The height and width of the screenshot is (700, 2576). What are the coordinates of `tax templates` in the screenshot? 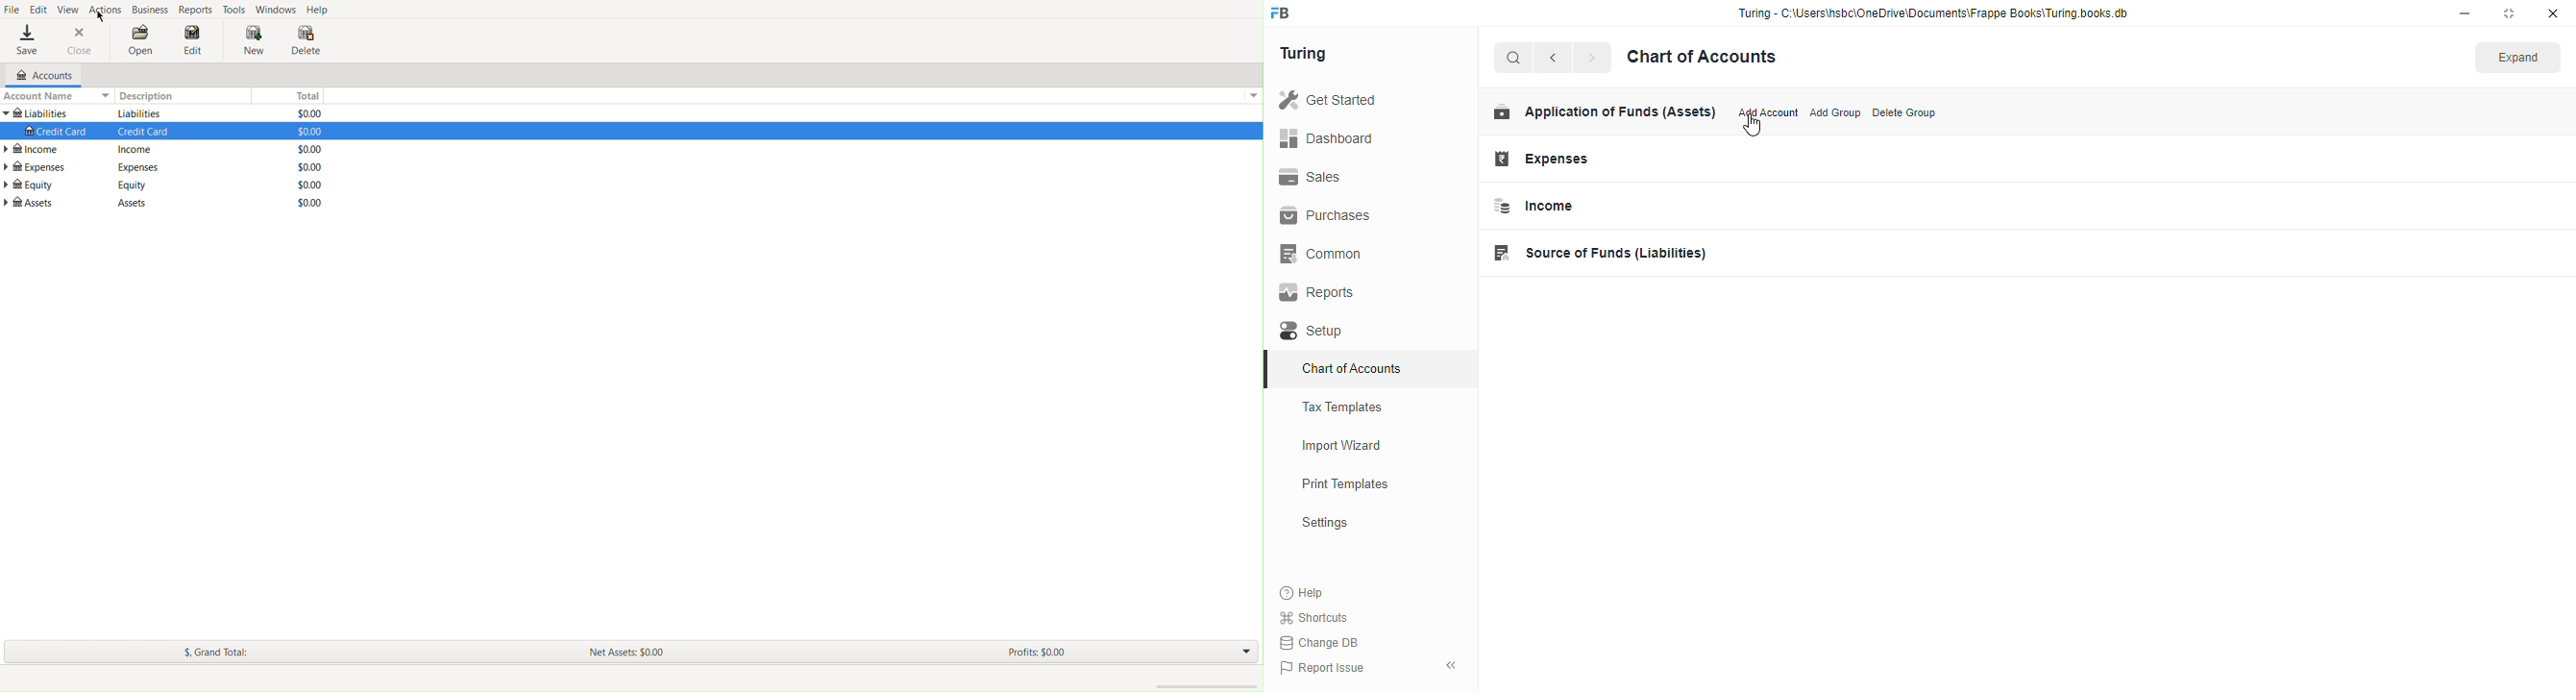 It's located at (1343, 407).